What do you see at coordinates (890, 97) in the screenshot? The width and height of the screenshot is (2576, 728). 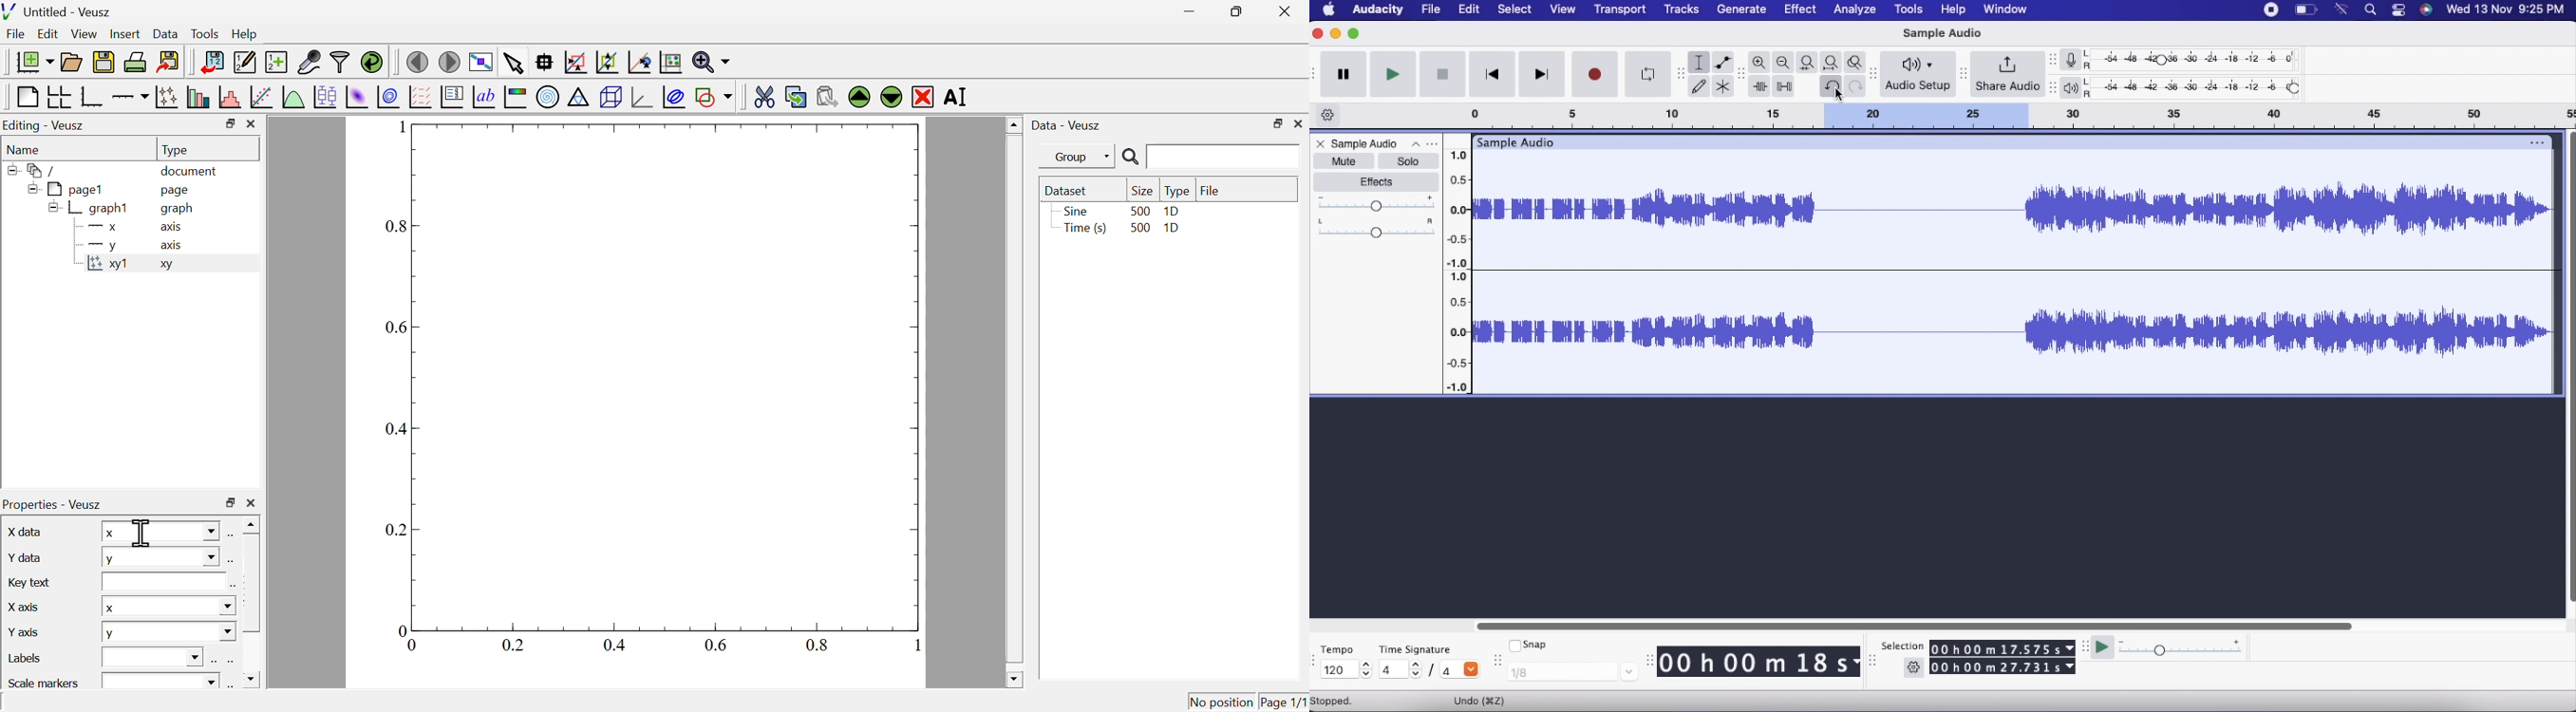 I see `move the selected widget down` at bounding box center [890, 97].